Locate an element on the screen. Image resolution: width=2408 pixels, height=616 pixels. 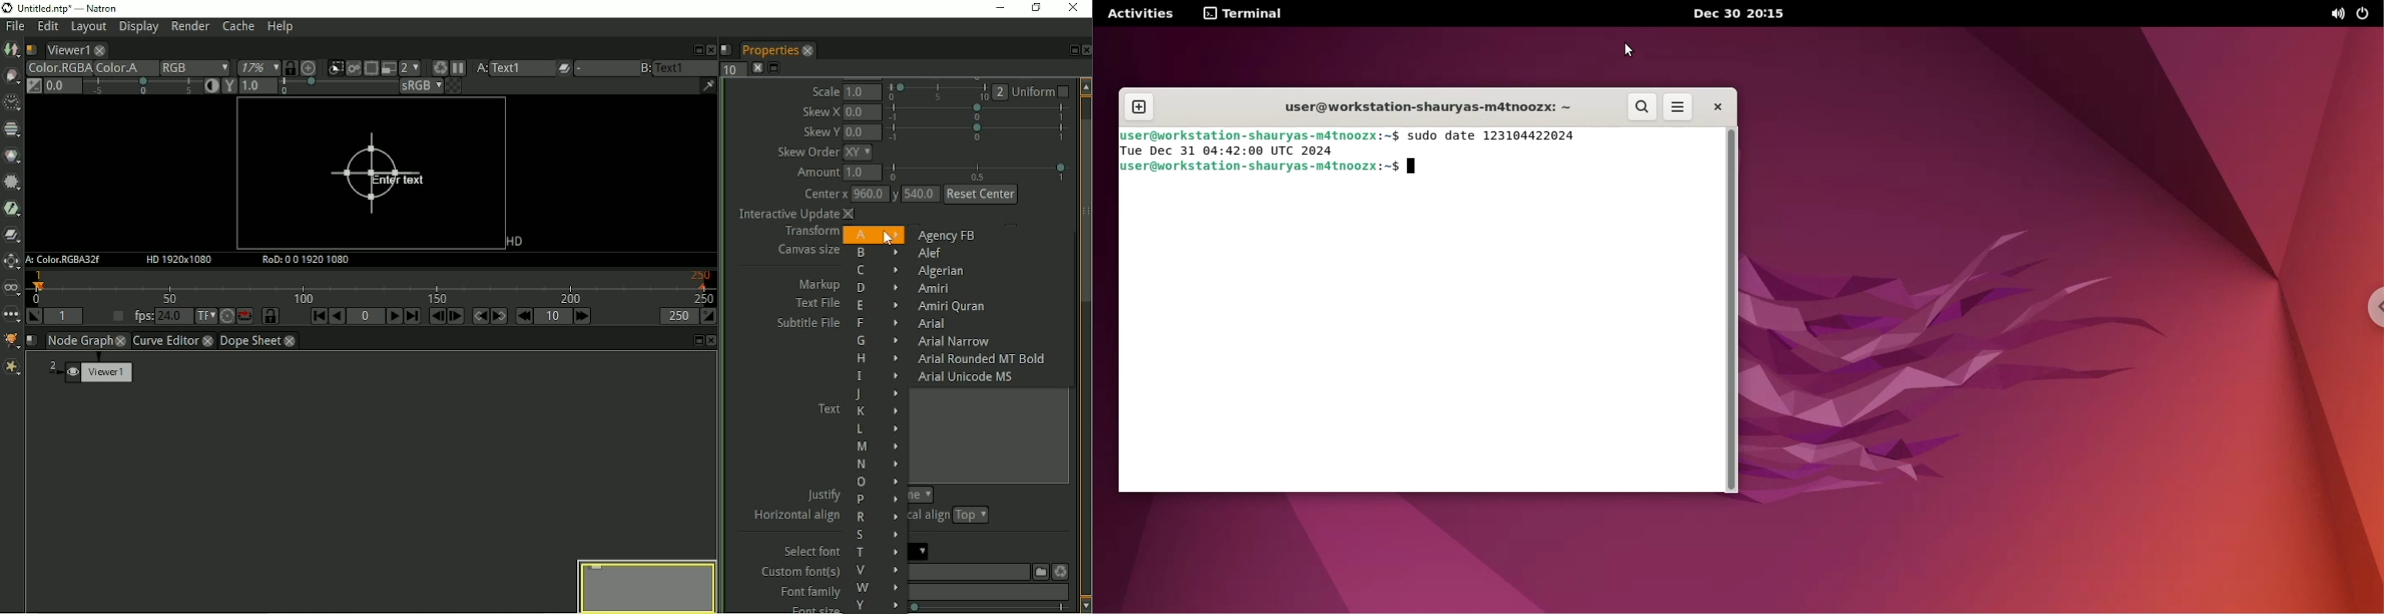
Other is located at coordinates (11, 317).